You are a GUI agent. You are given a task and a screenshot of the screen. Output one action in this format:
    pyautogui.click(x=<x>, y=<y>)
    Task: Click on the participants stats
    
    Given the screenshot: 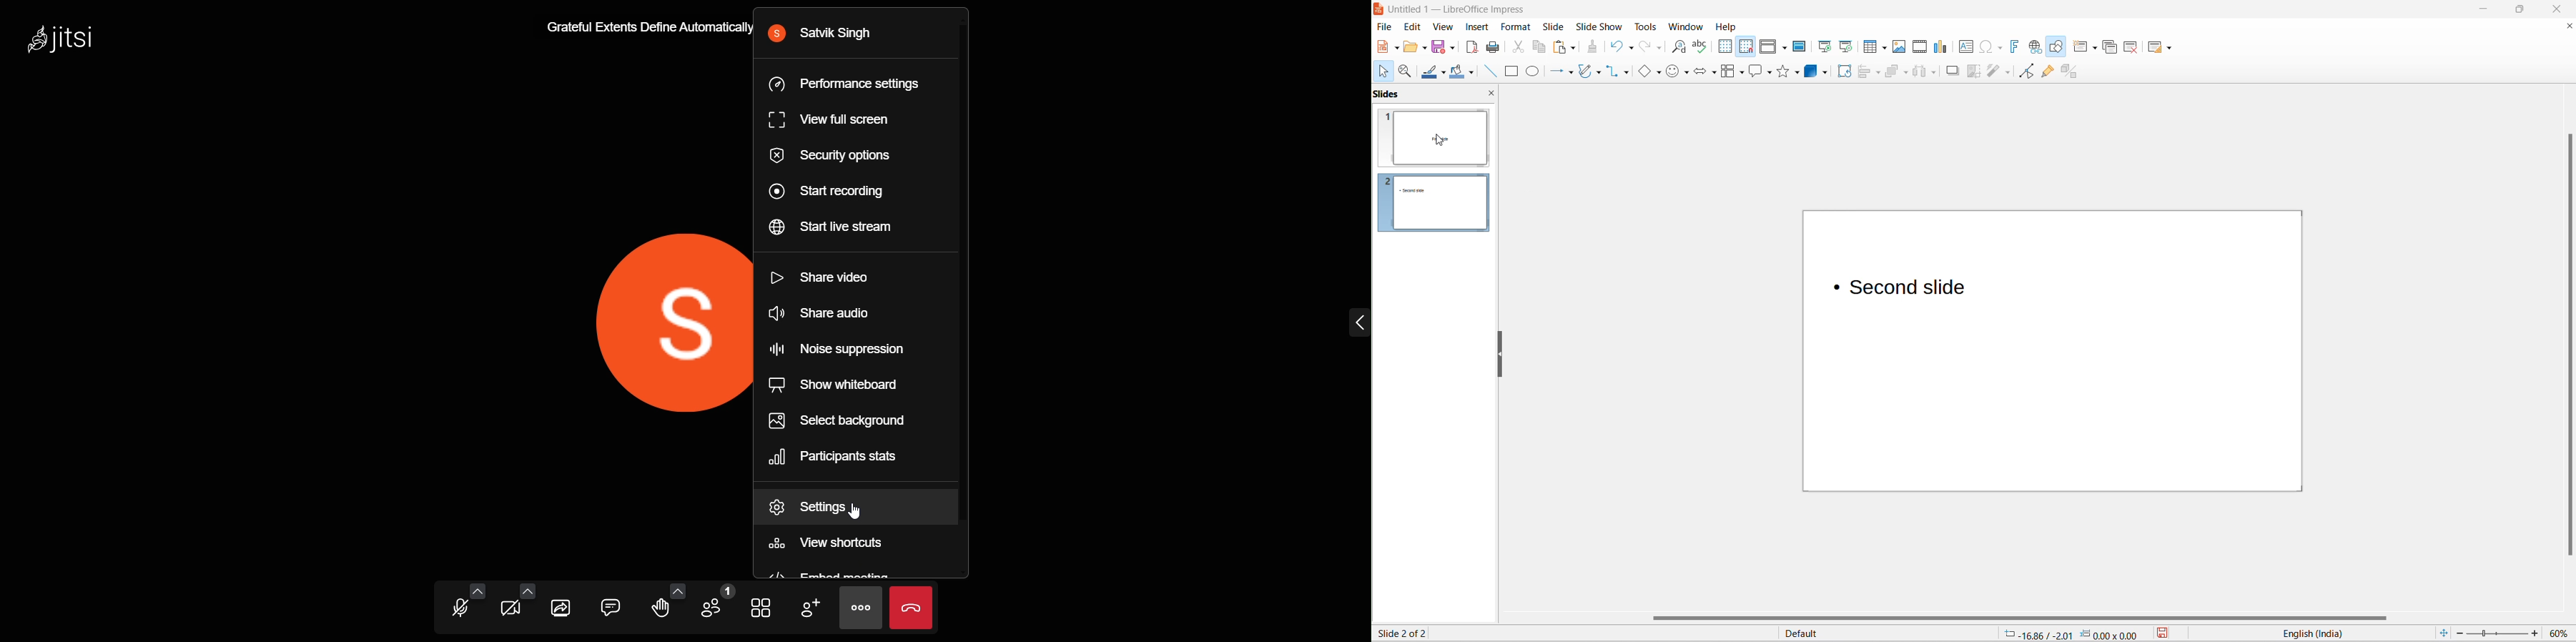 What is the action you would take?
    pyautogui.click(x=838, y=458)
    